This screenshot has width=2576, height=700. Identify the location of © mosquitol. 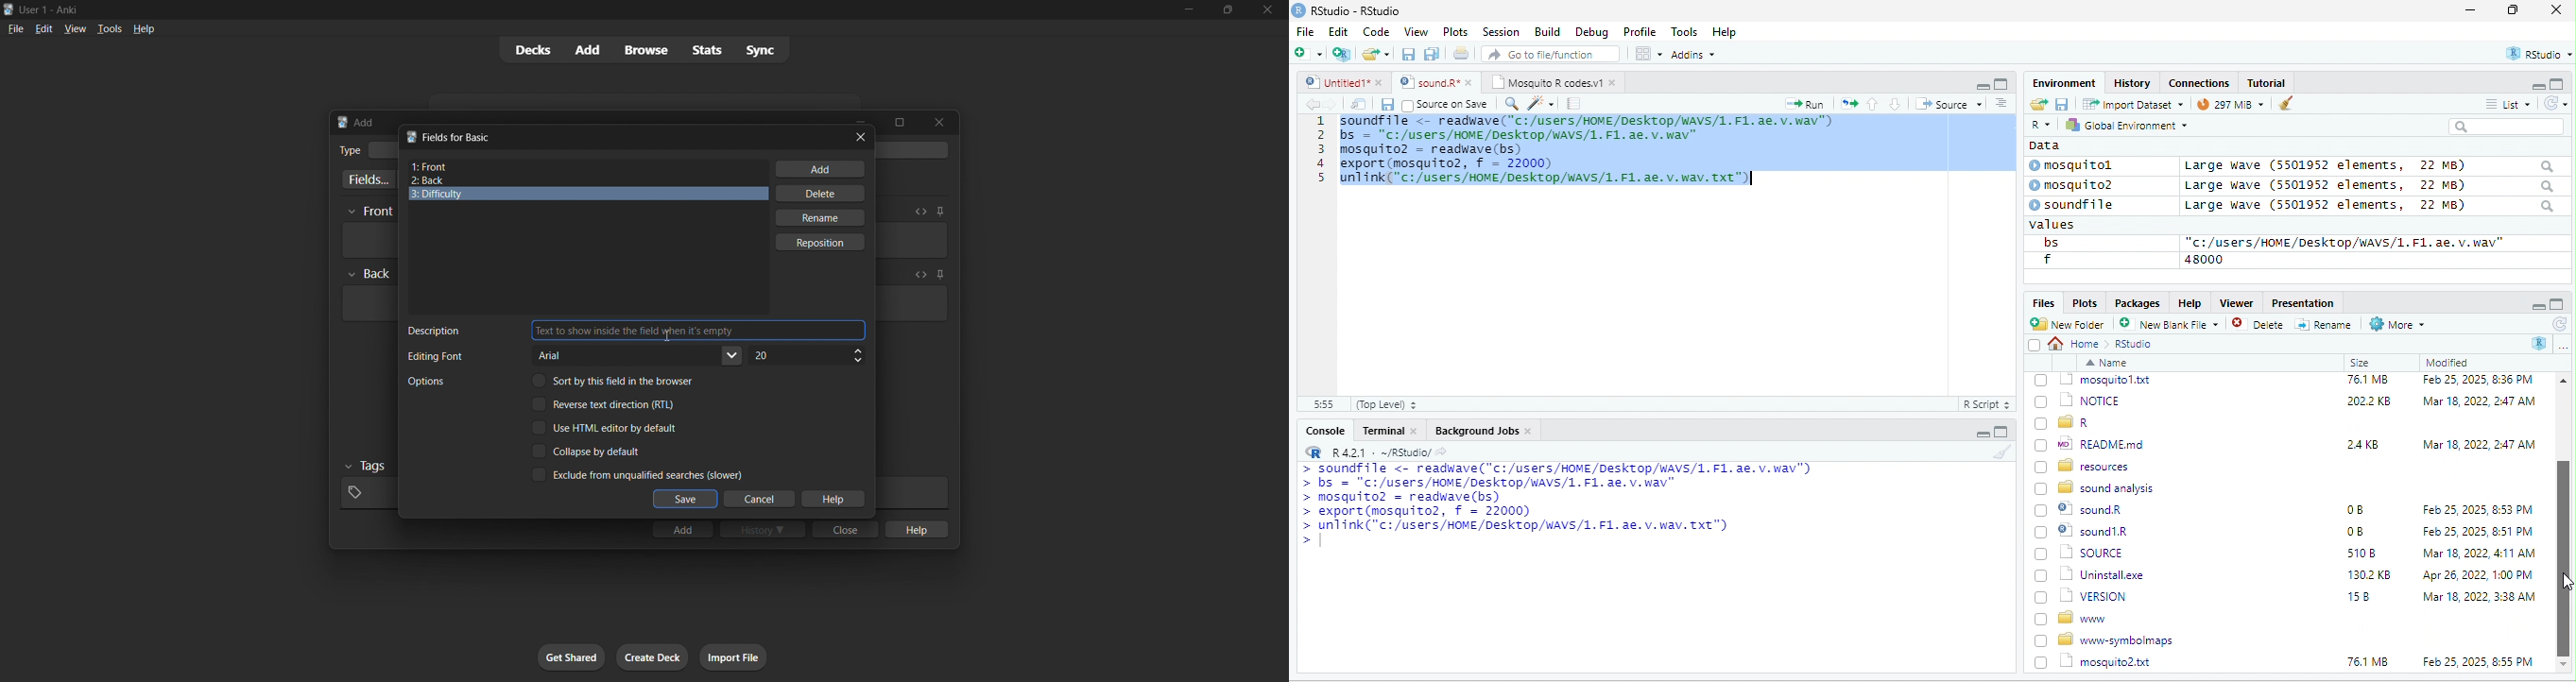
(2085, 165).